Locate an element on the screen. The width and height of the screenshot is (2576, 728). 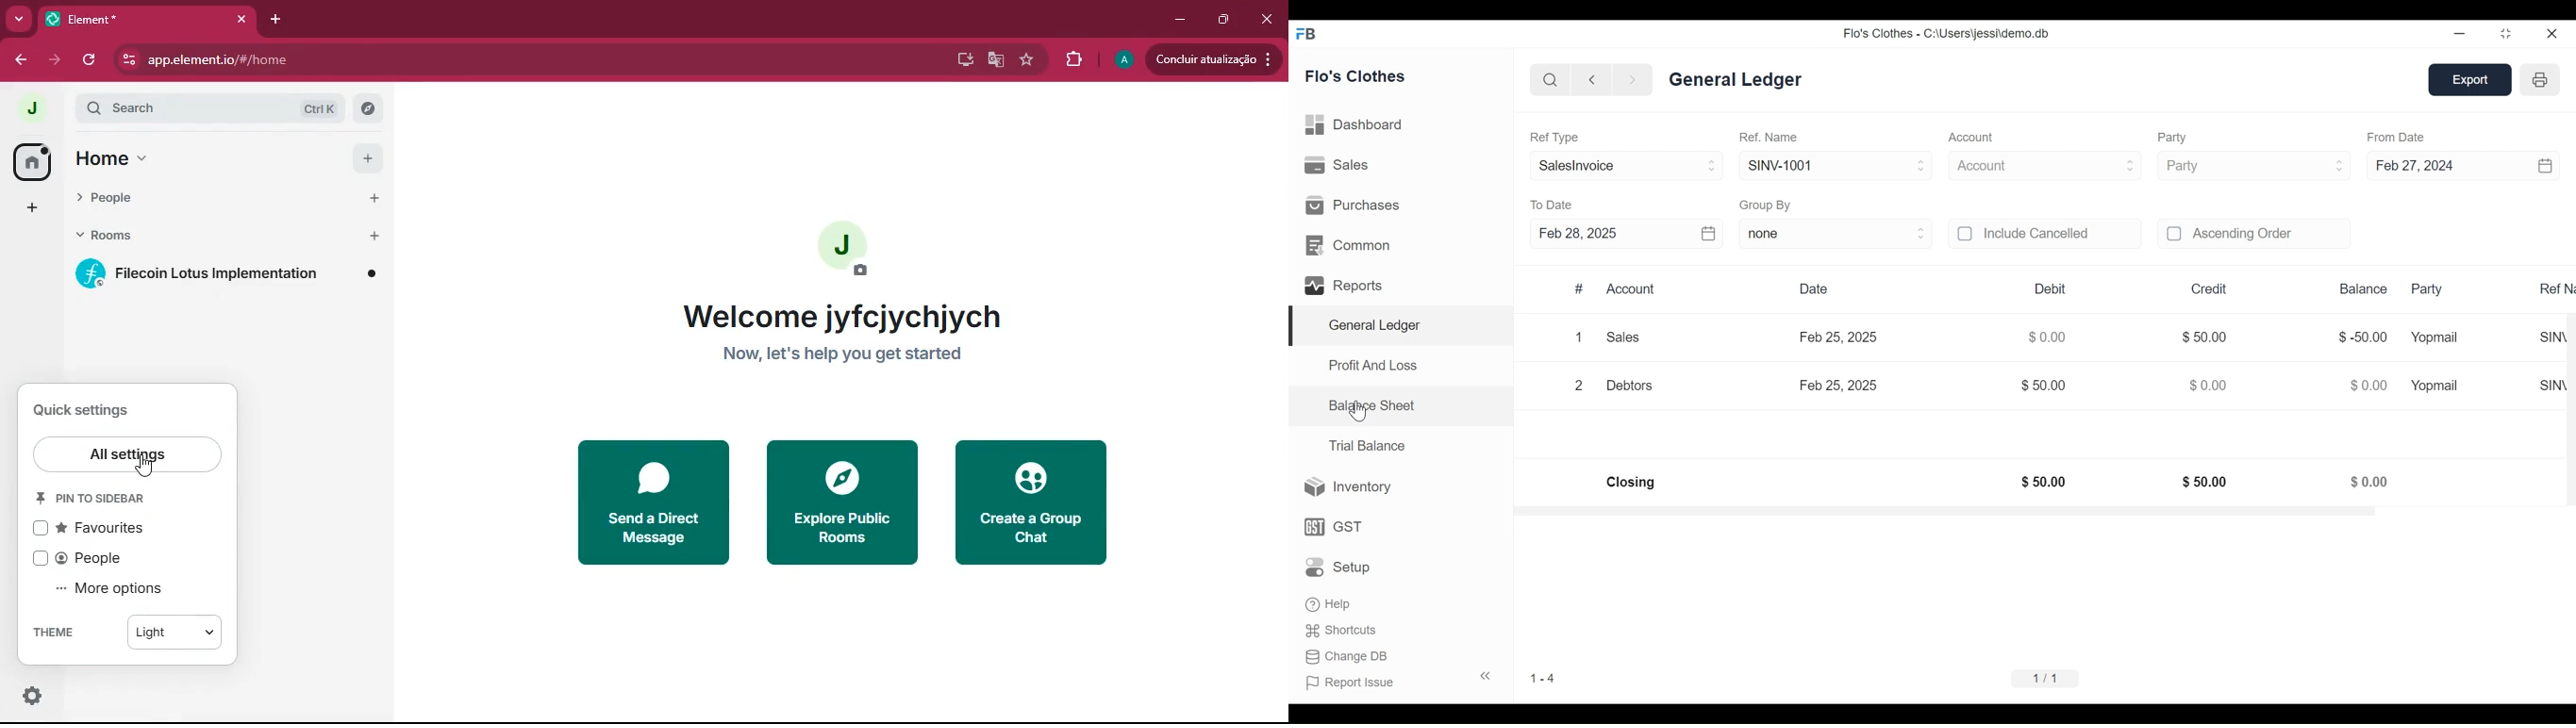
Calendar icon is located at coordinates (2547, 165).